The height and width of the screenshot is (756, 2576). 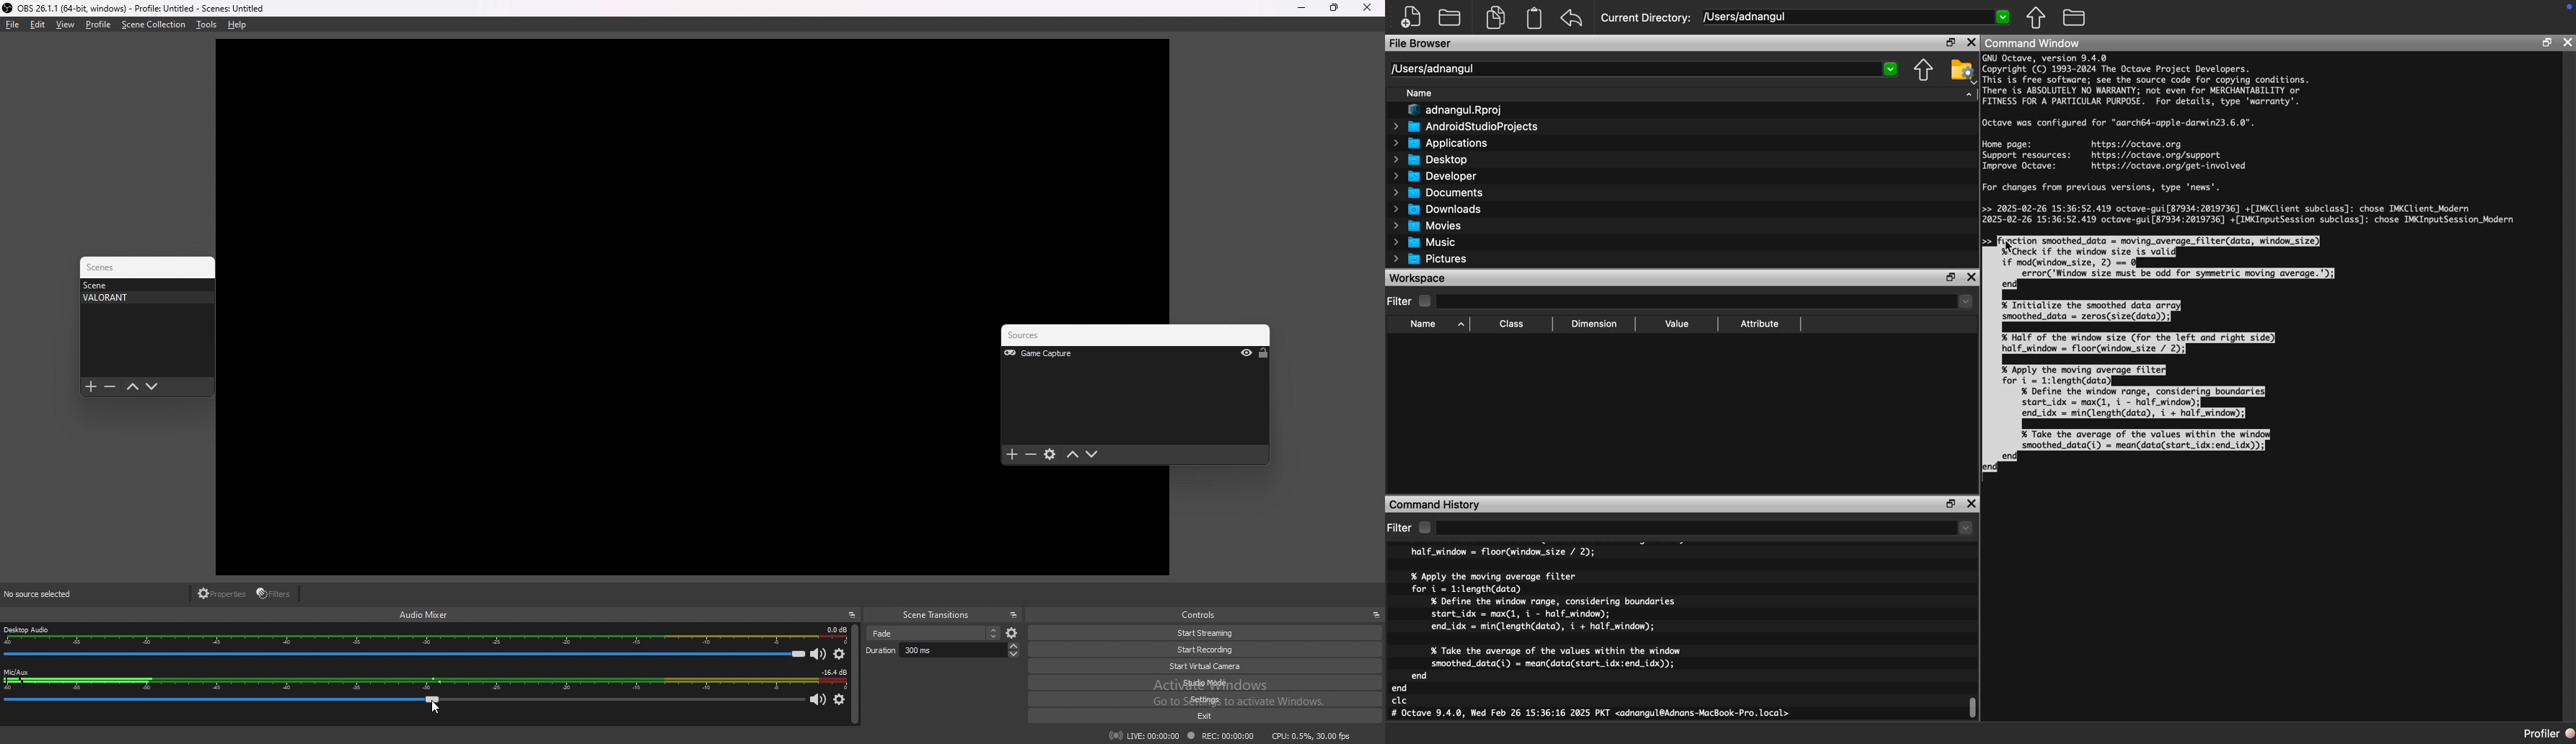 I want to click on Value, so click(x=1676, y=324).